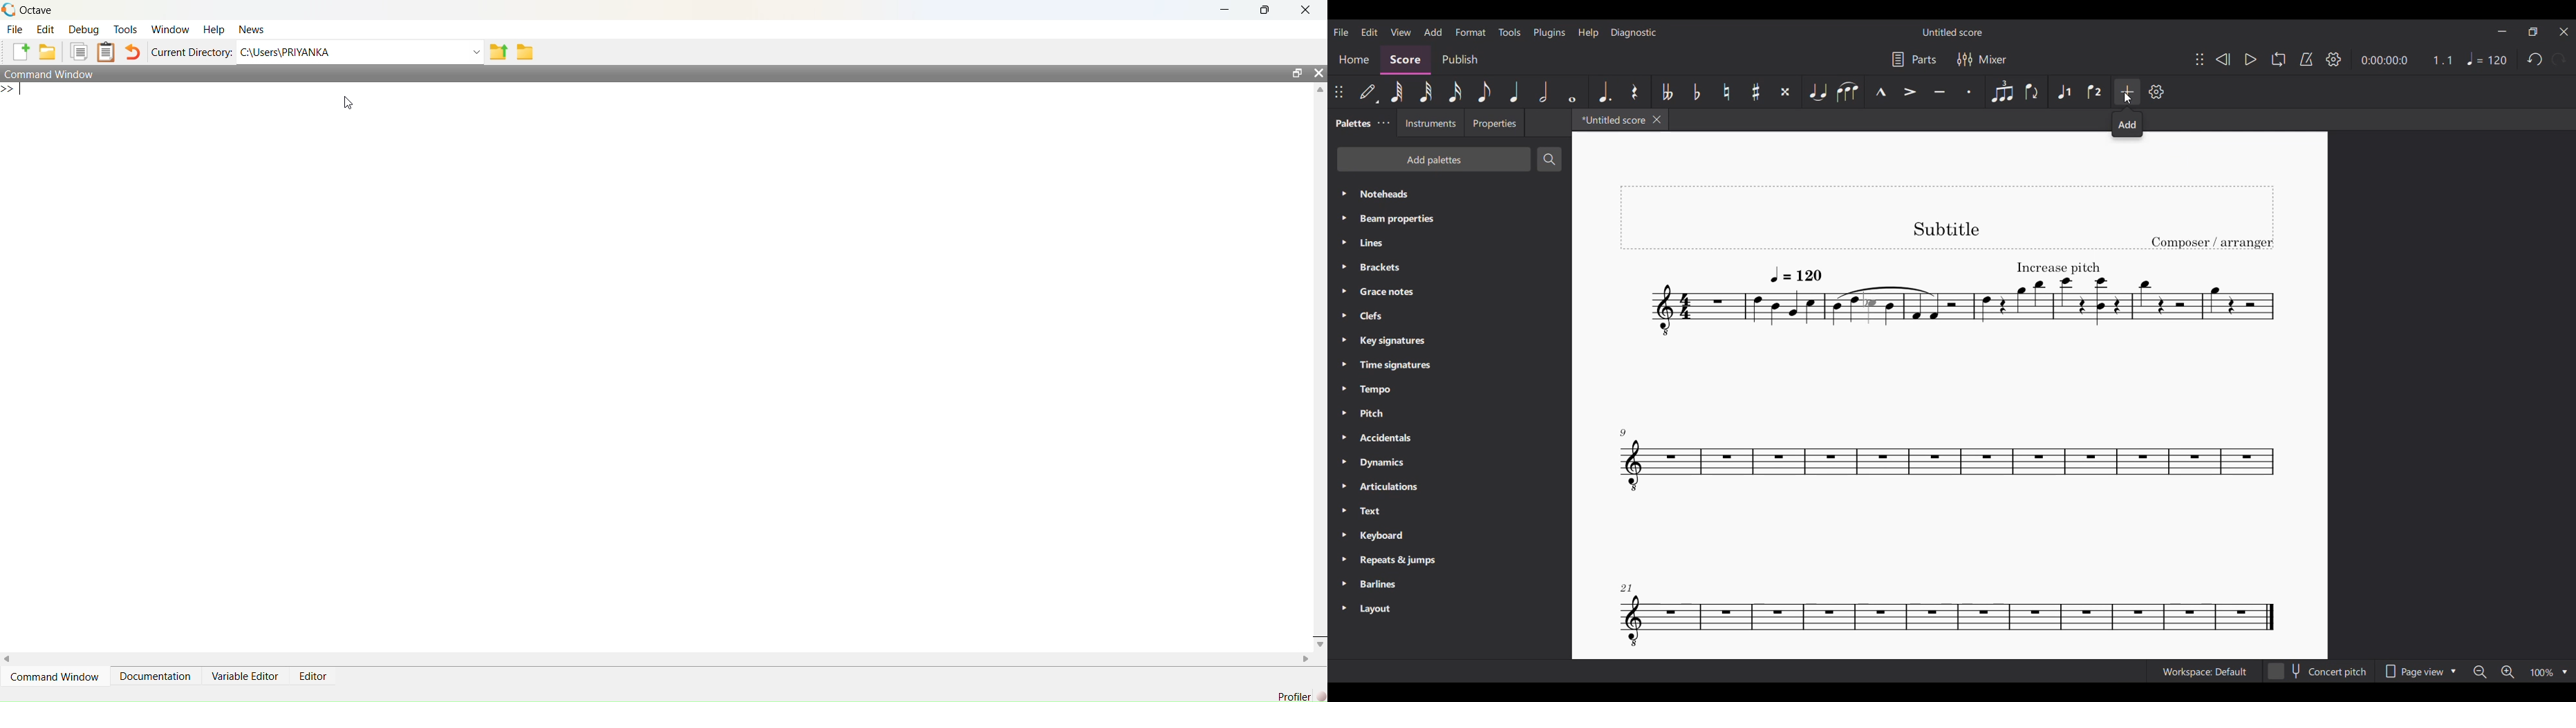  I want to click on Format menu, so click(1470, 32).